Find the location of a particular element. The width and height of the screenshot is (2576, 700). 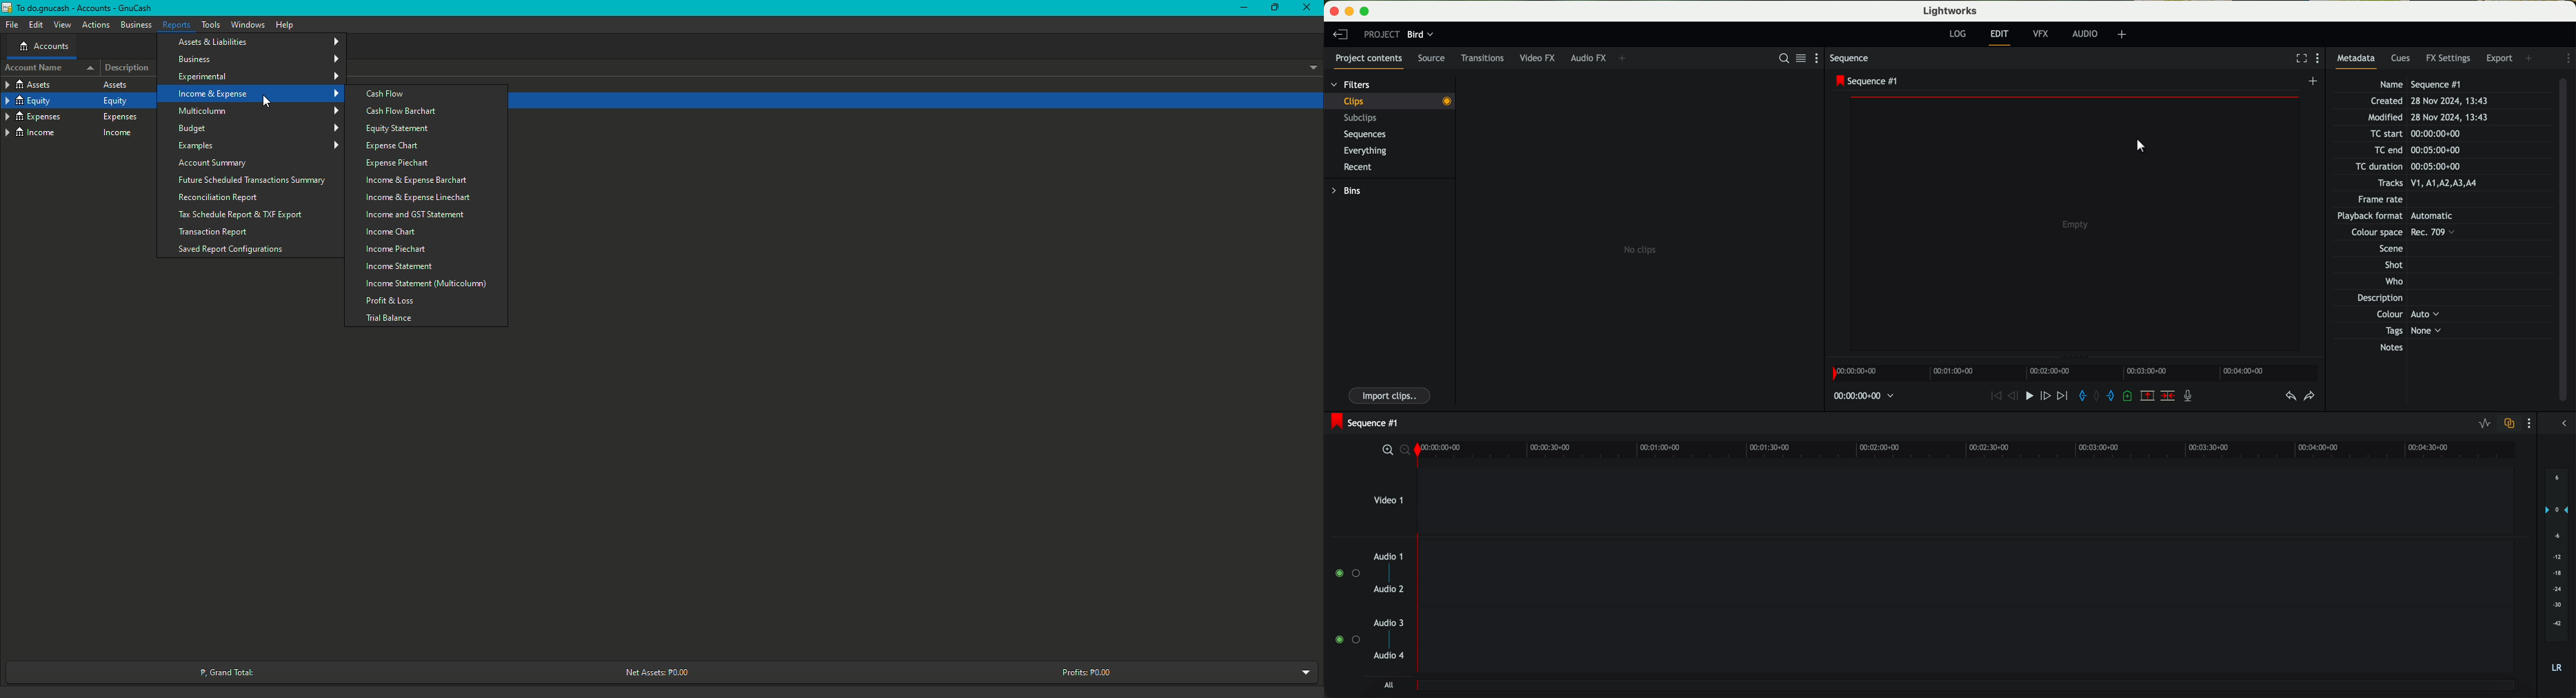

redo is located at coordinates (2311, 396).